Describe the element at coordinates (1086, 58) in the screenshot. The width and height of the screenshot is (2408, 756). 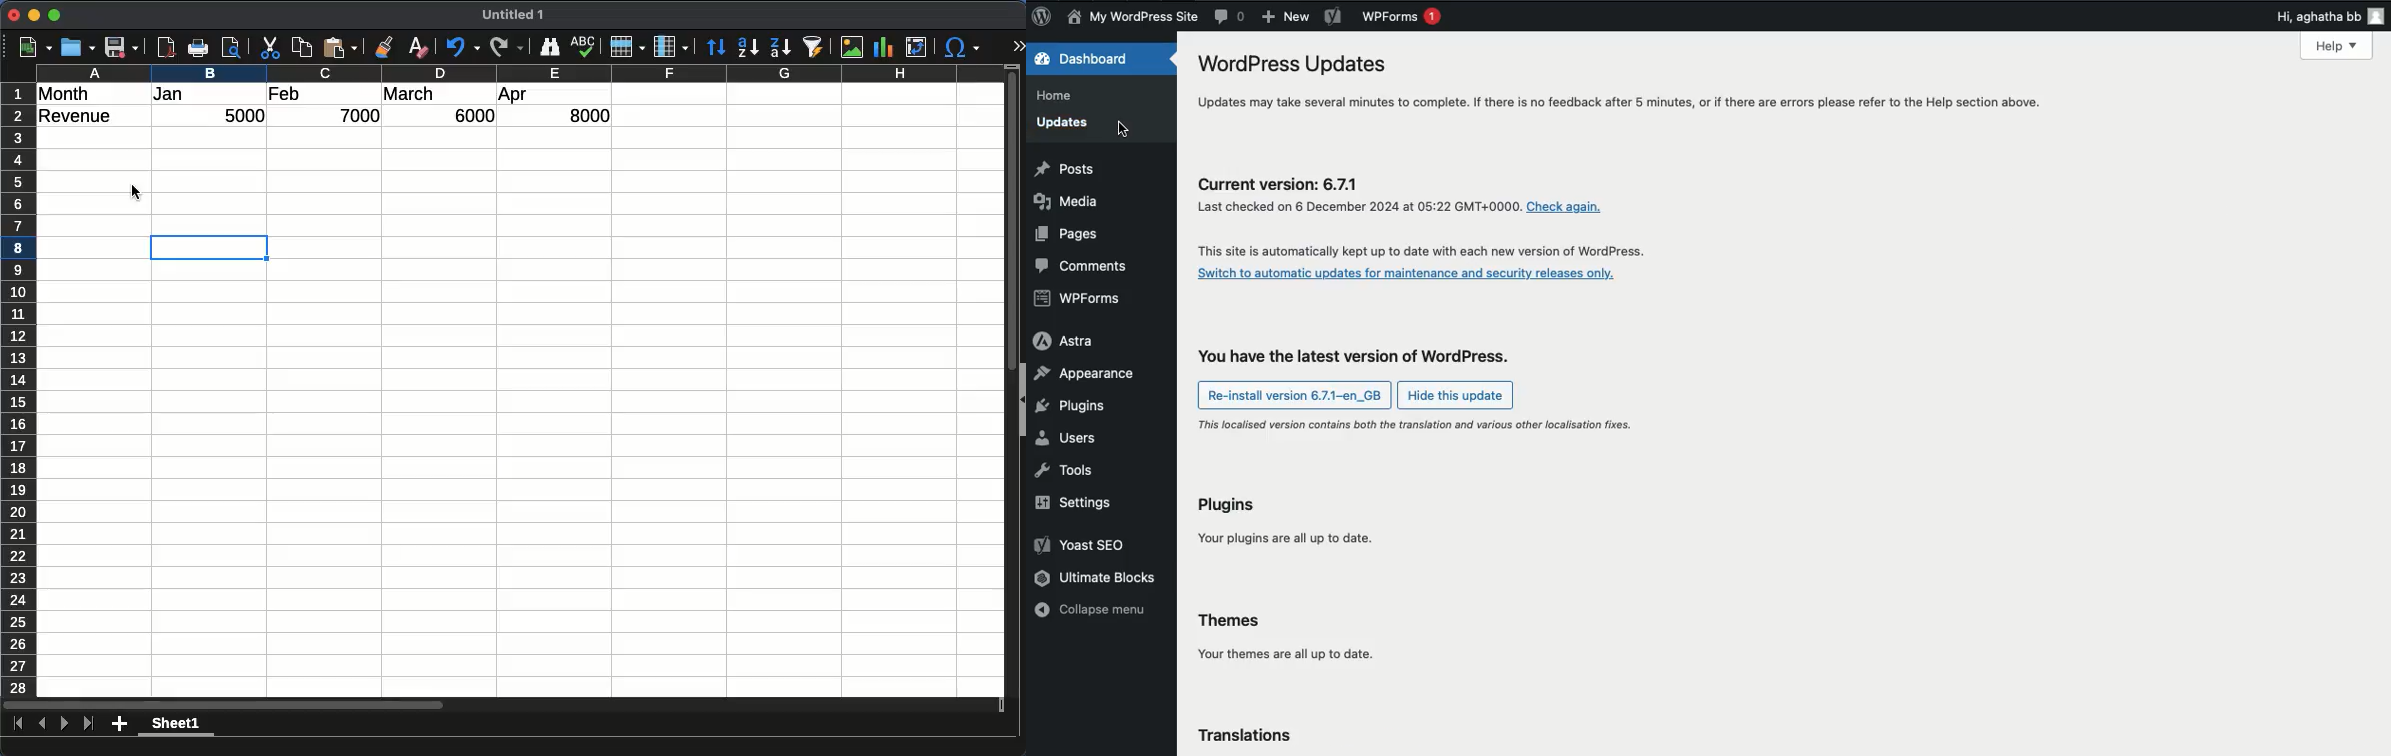
I see `Dashboard` at that location.